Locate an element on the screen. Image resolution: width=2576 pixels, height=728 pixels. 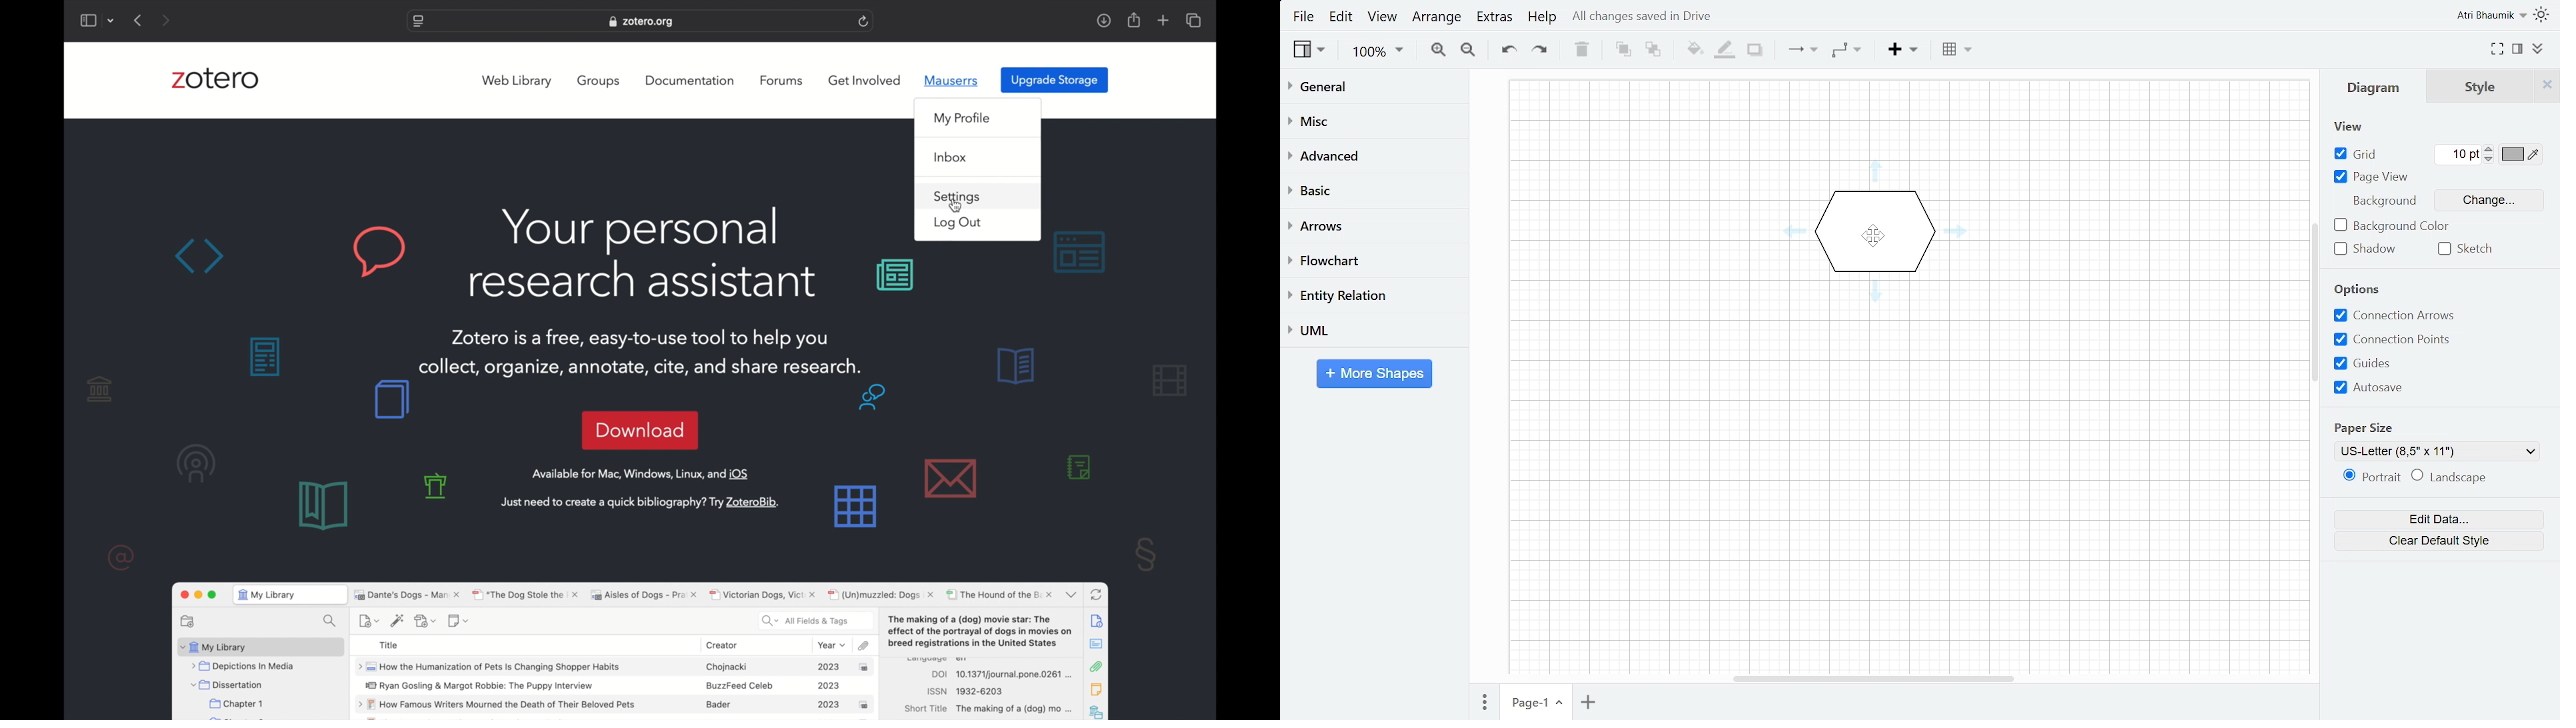
background graphics is located at coordinates (267, 357).